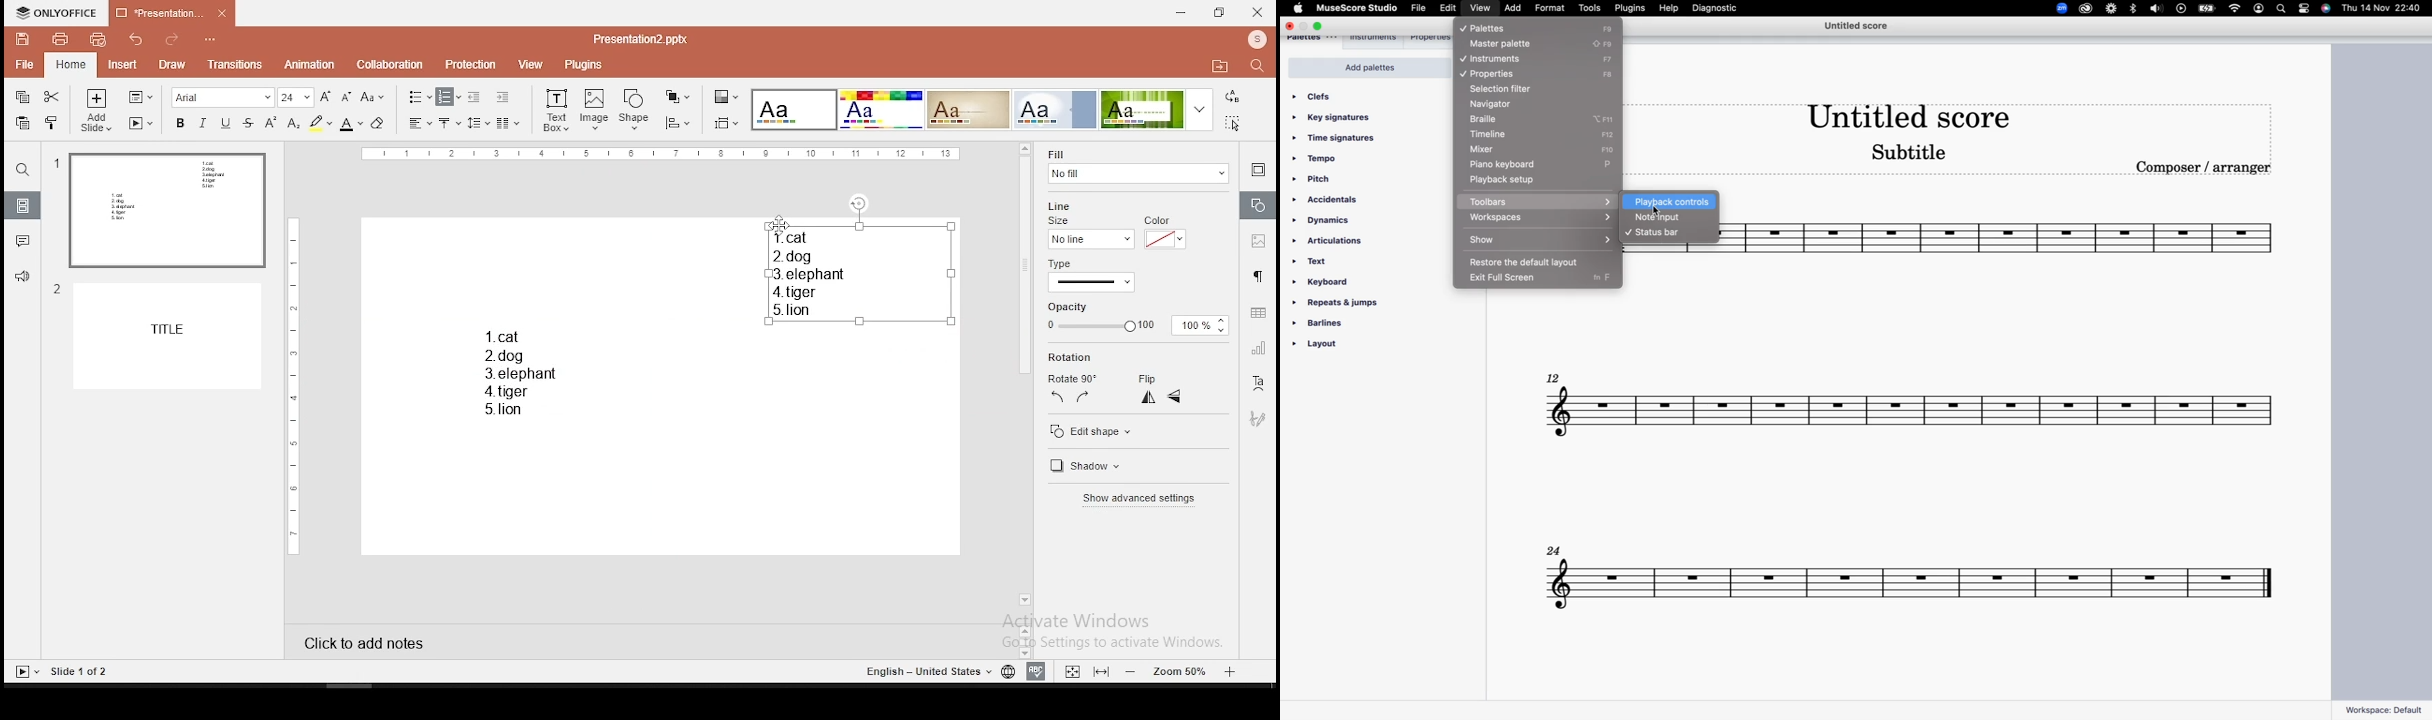 The width and height of the screenshot is (2436, 728). Describe the element at coordinates (372, 96) in the screenshot. I see `change case` at that location.